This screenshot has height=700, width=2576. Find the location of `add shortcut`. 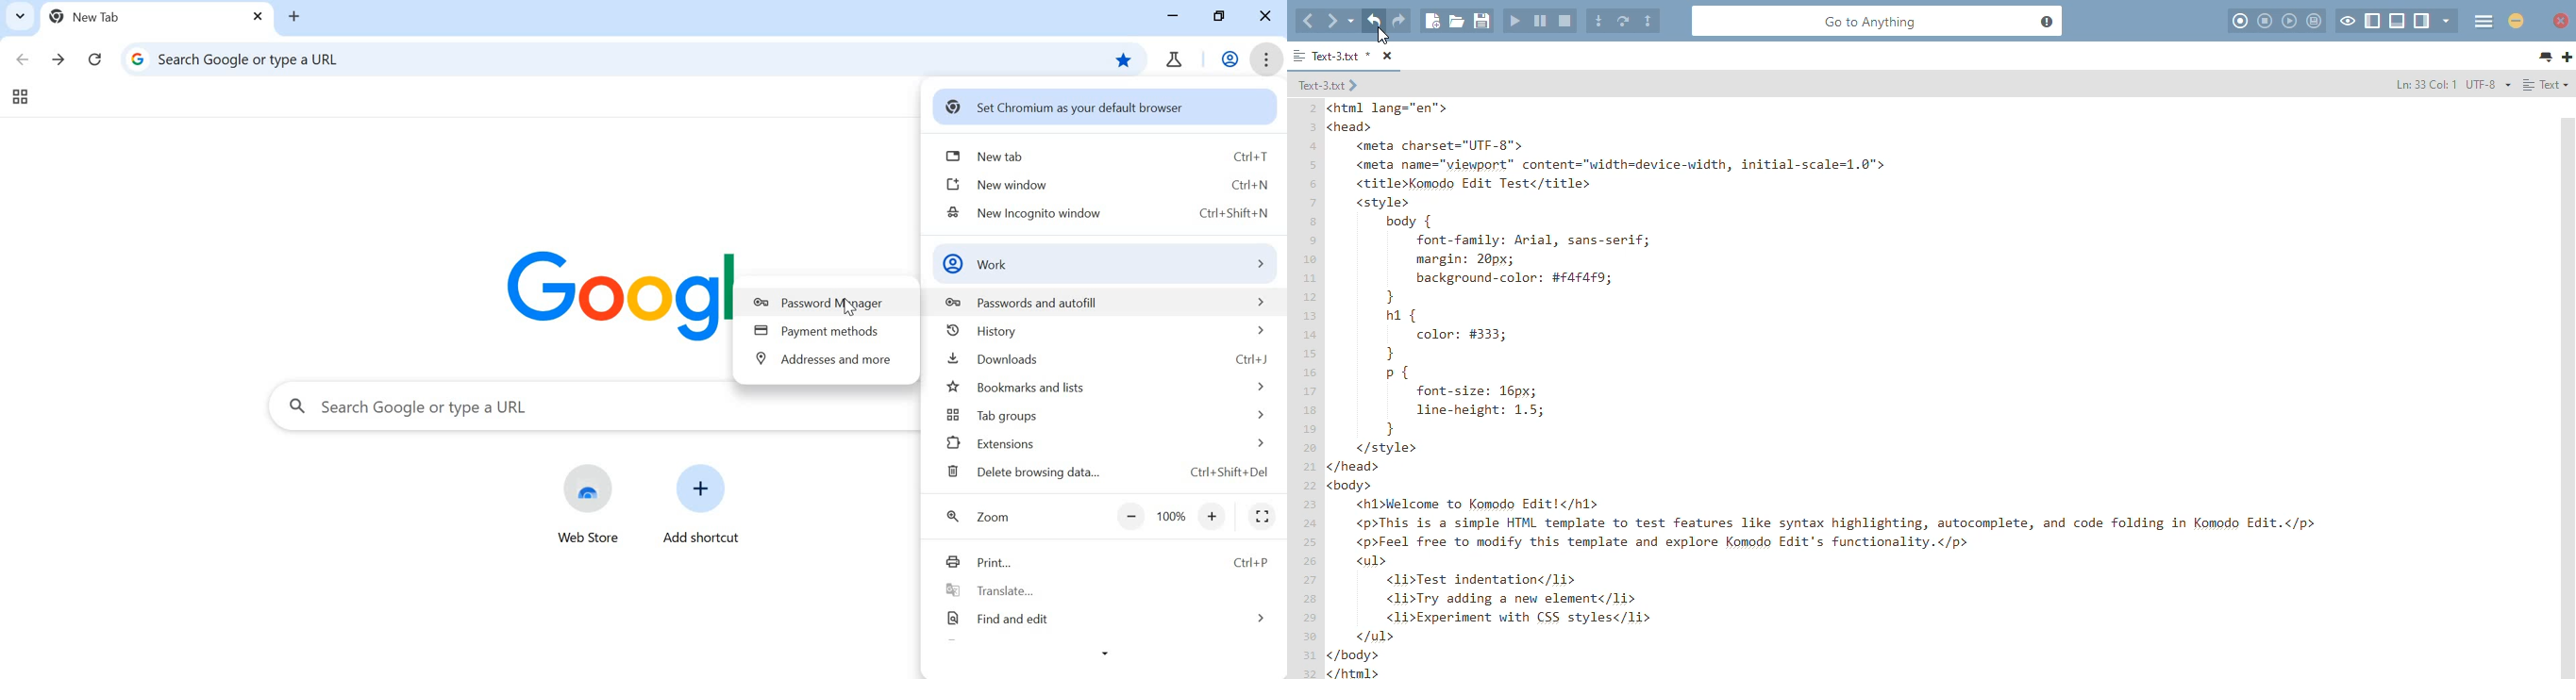

add shortcut is located at coordinates (702, 501).